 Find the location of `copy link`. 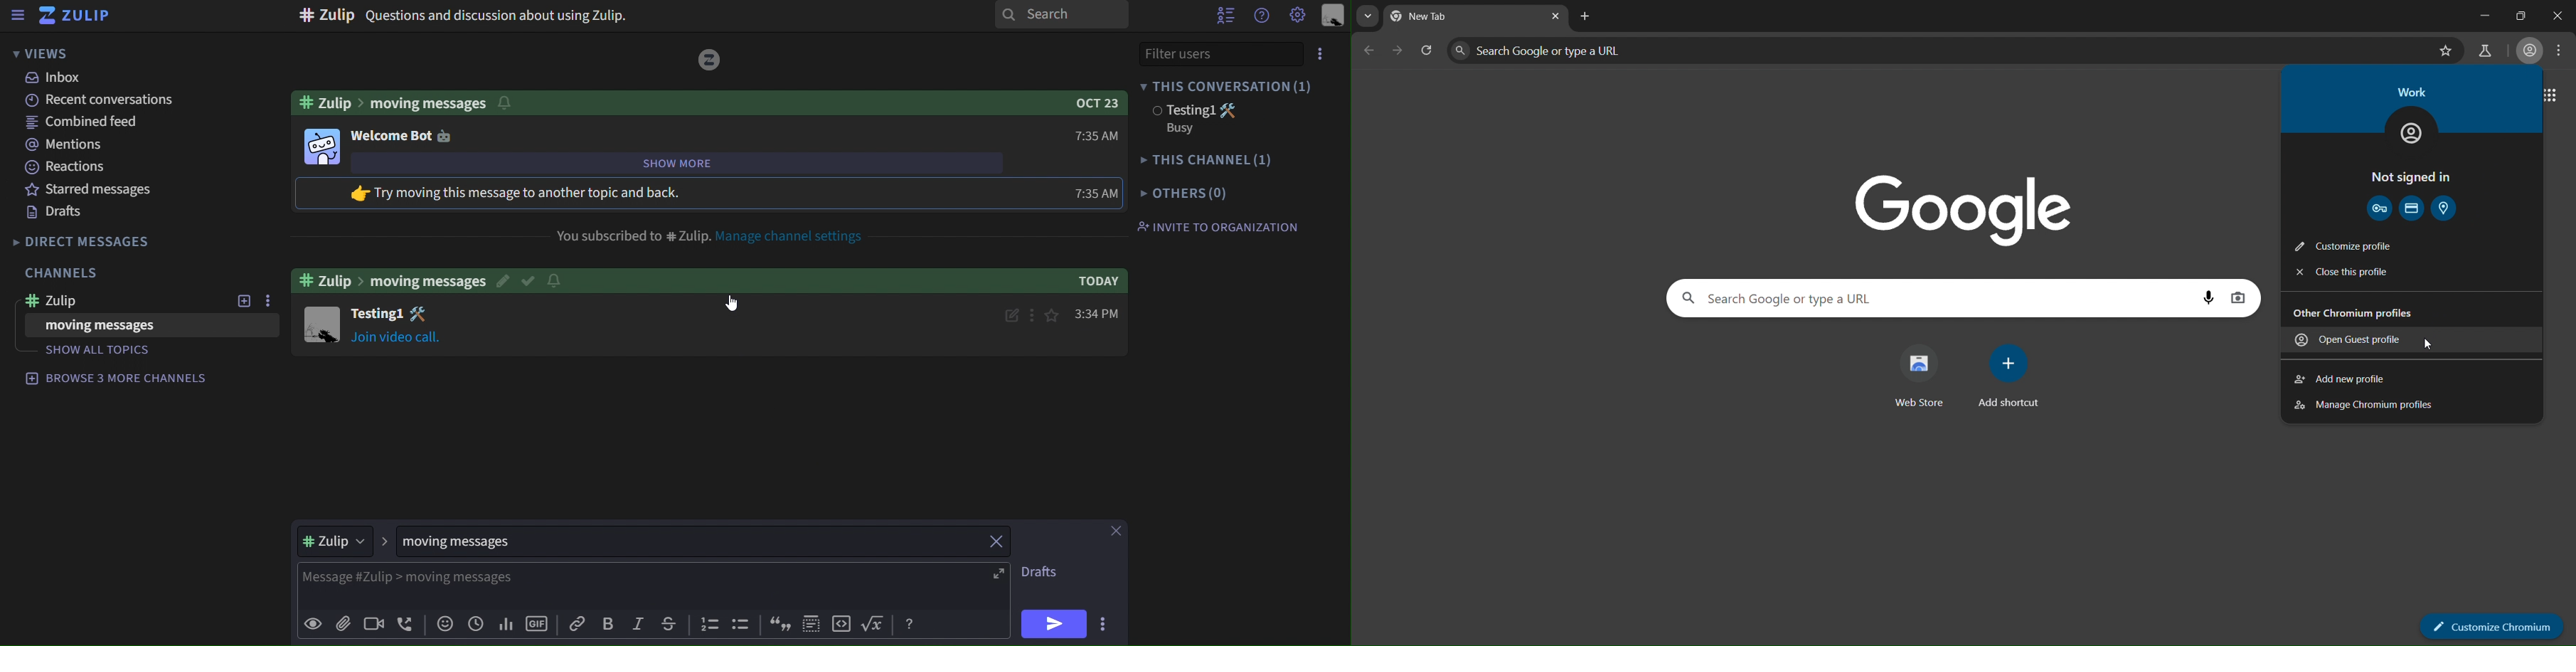

copy link is located at coordinates (578, 625).